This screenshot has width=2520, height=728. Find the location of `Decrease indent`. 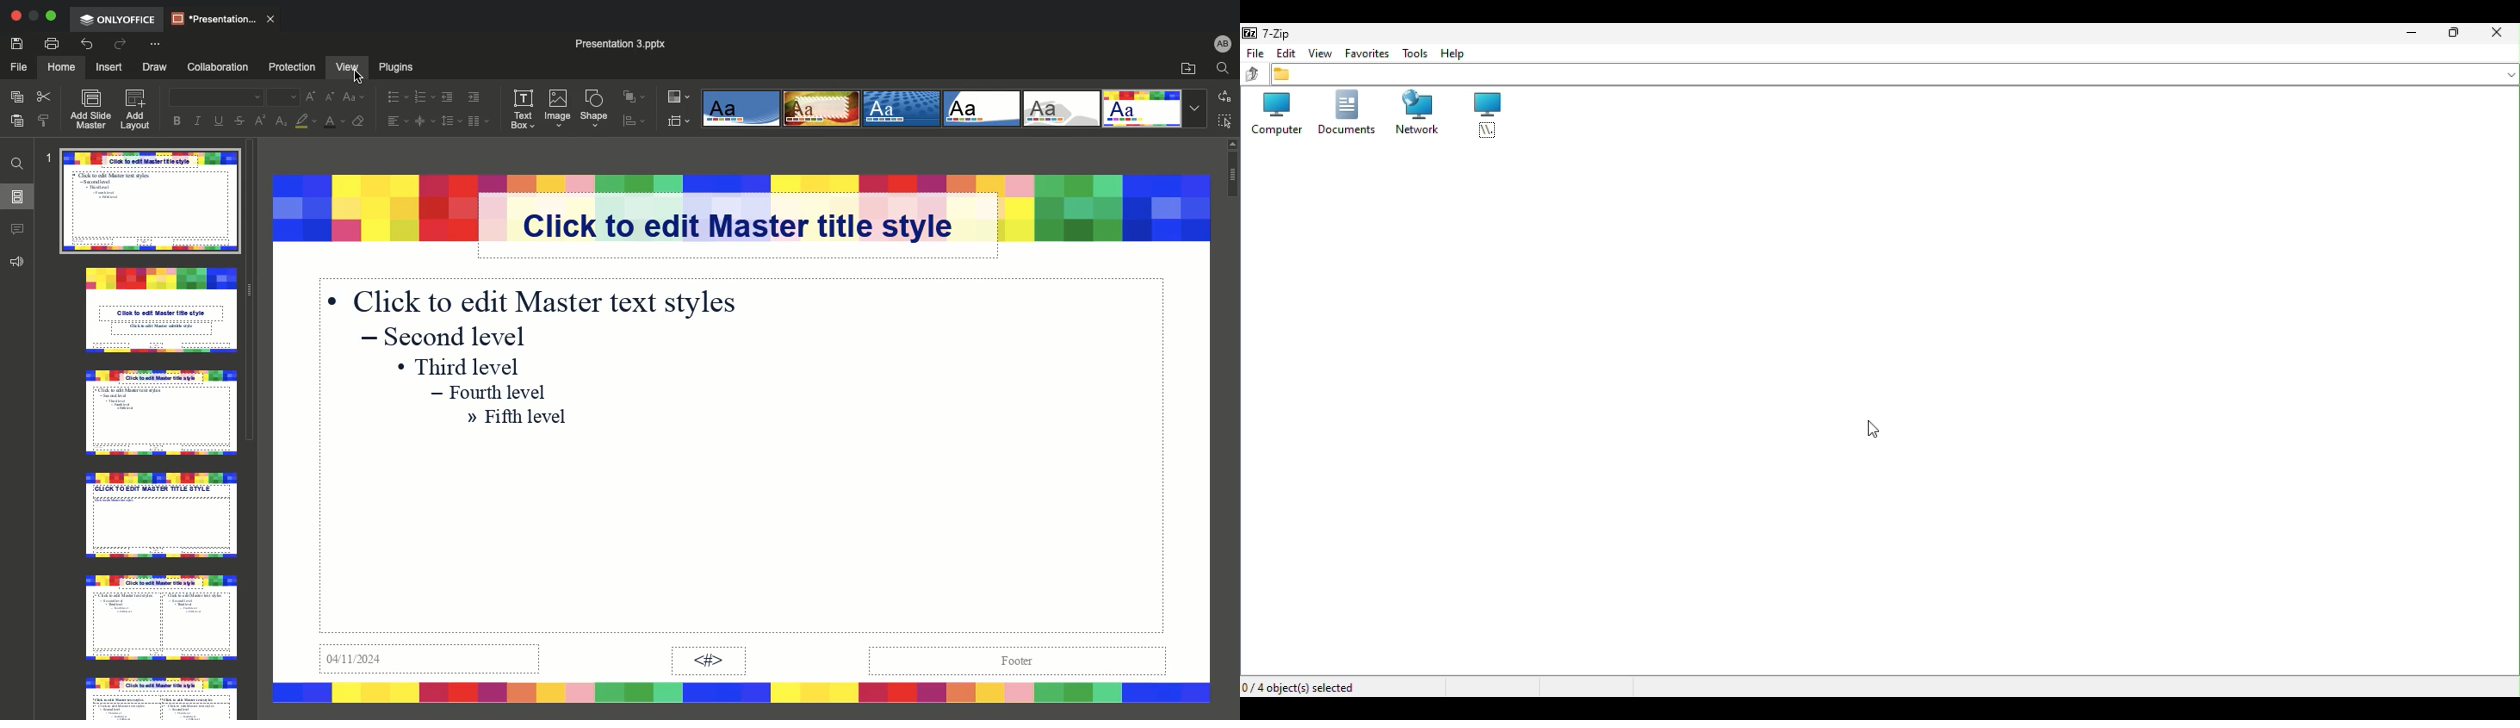

Decrease indent is located at coordinates (448, 97).